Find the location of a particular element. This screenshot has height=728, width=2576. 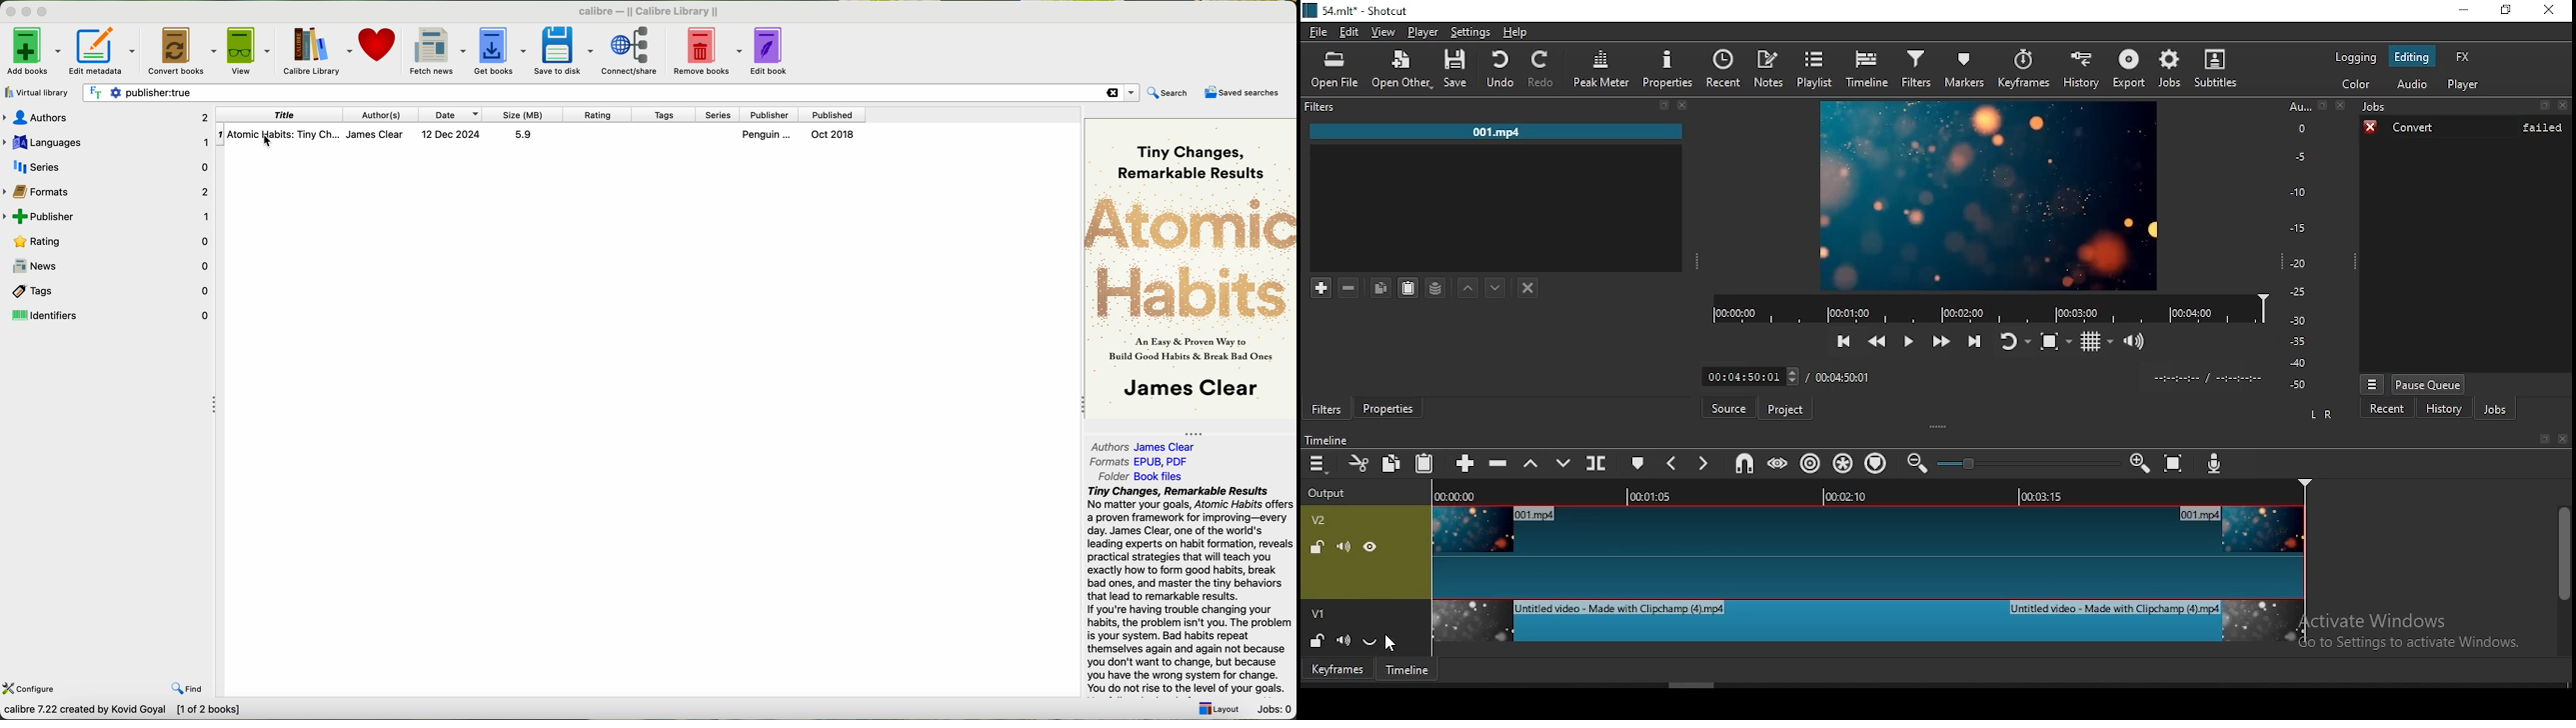

edit metadata is located at coordinates (102, 51).